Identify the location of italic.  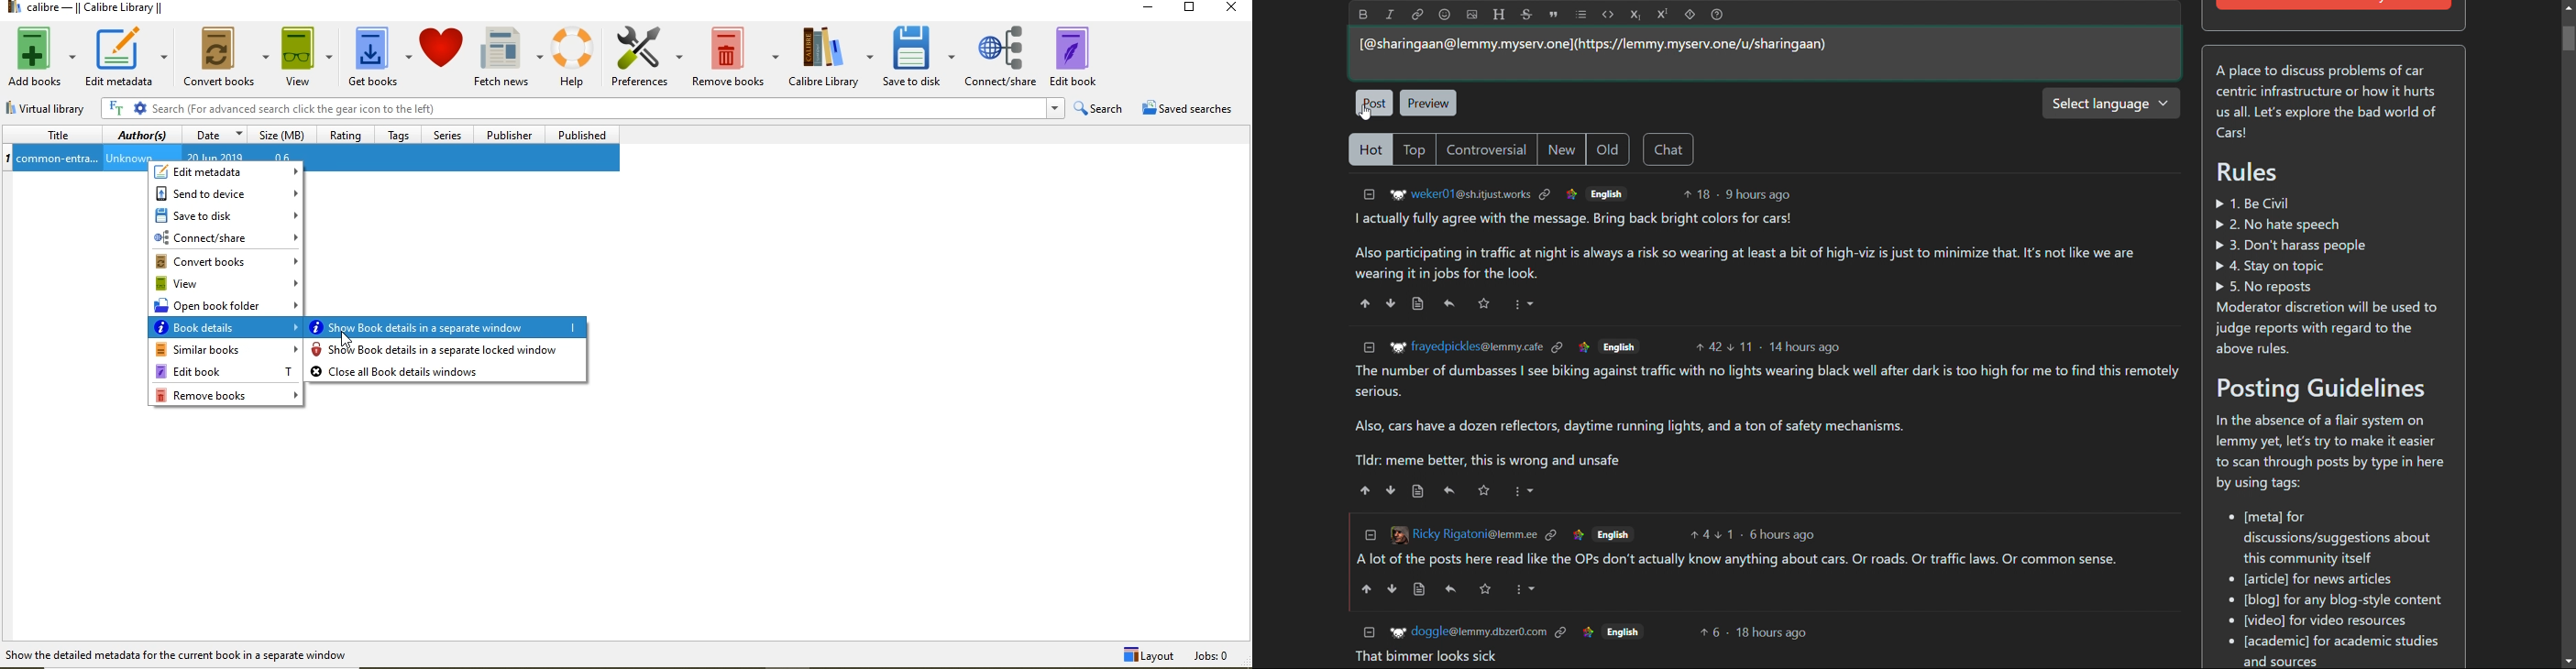
(1390, 15).